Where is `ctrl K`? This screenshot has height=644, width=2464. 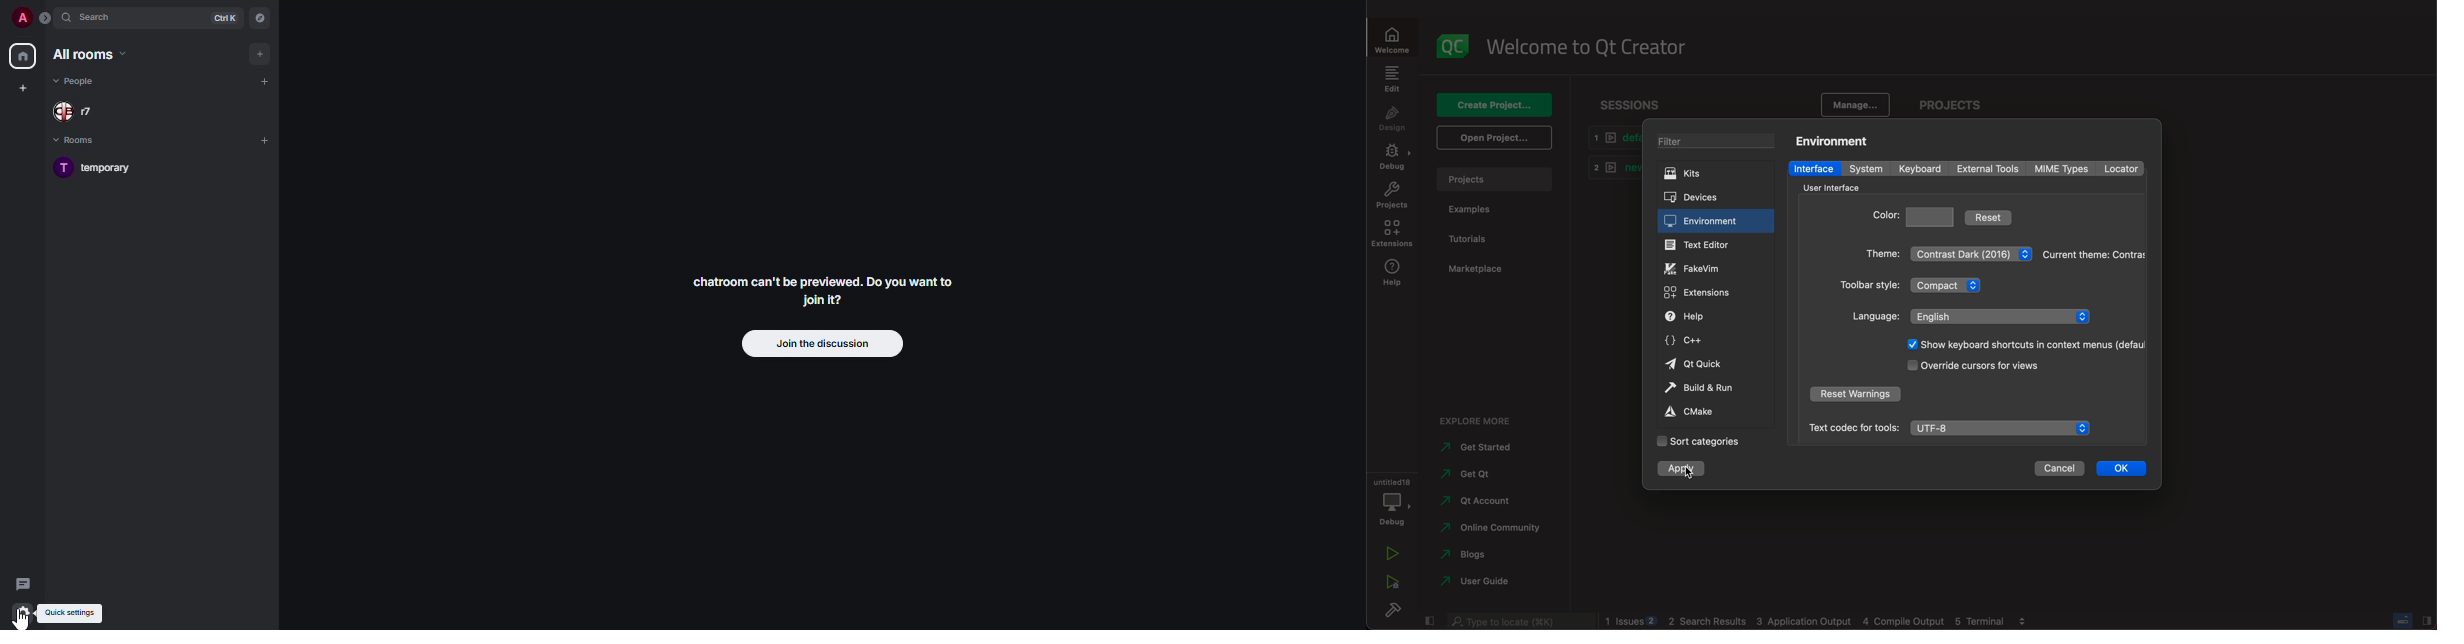 ctrl K is located at coordinates (221, 17).